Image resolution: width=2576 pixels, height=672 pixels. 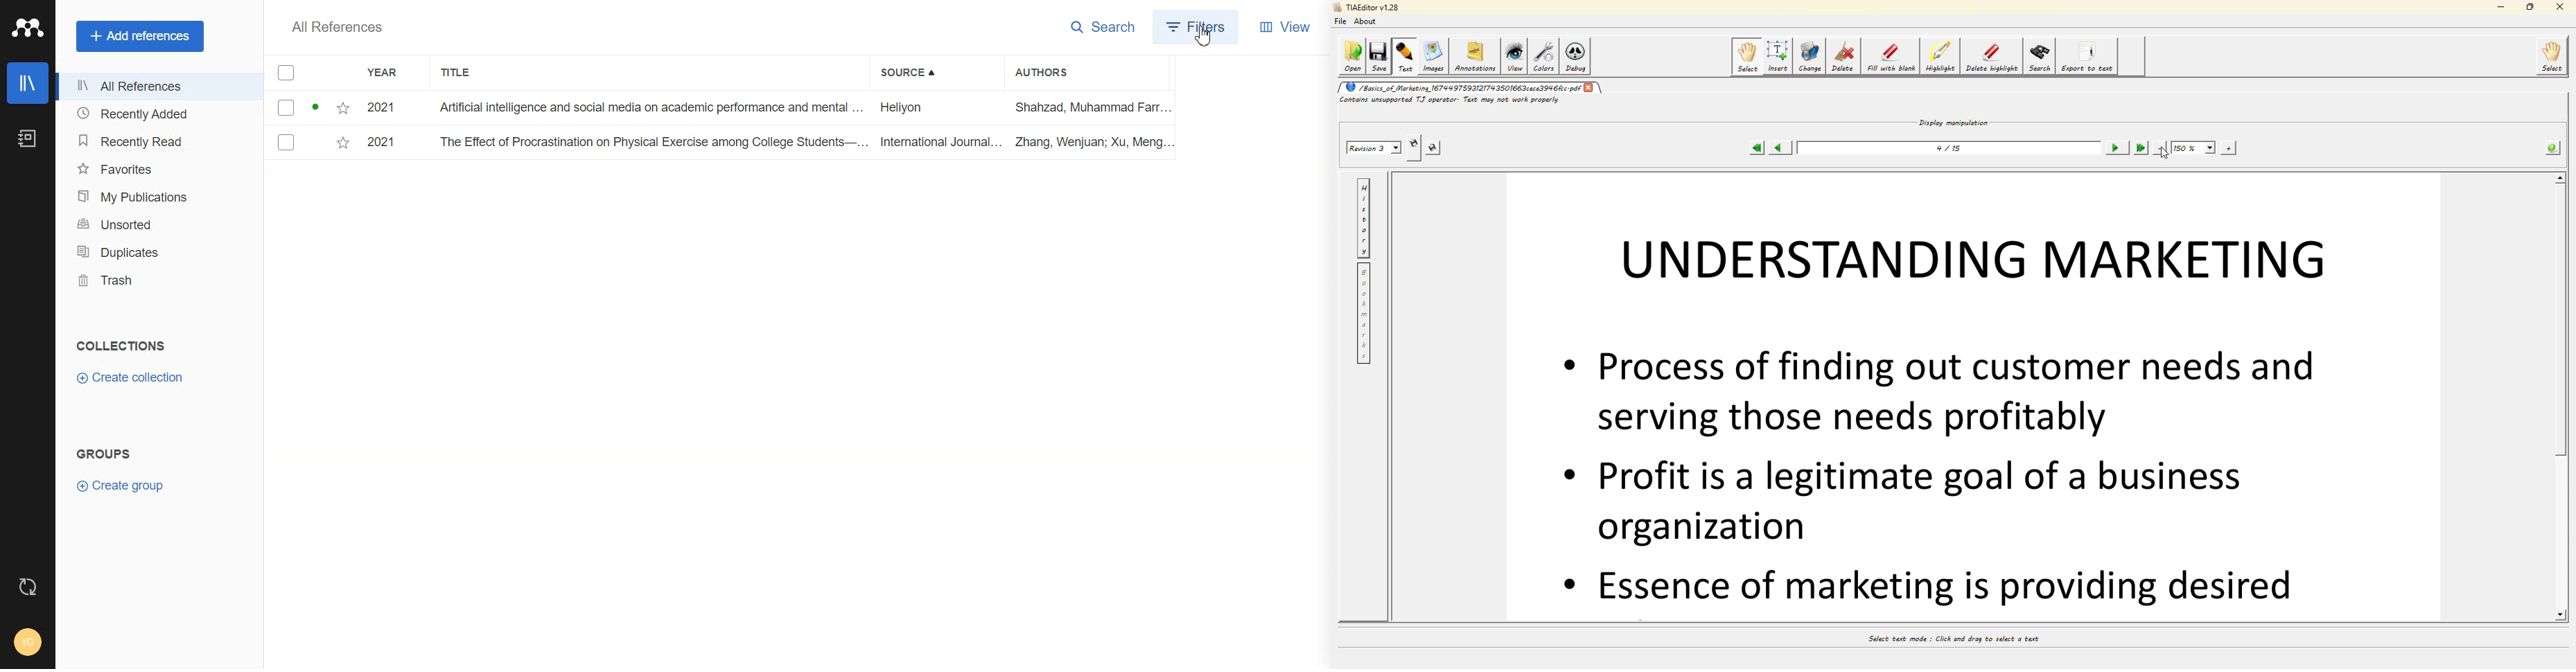 What do you see at coordinates (27, 83) in the screenshot?
I see `Library` at bounding box center [27, 83].